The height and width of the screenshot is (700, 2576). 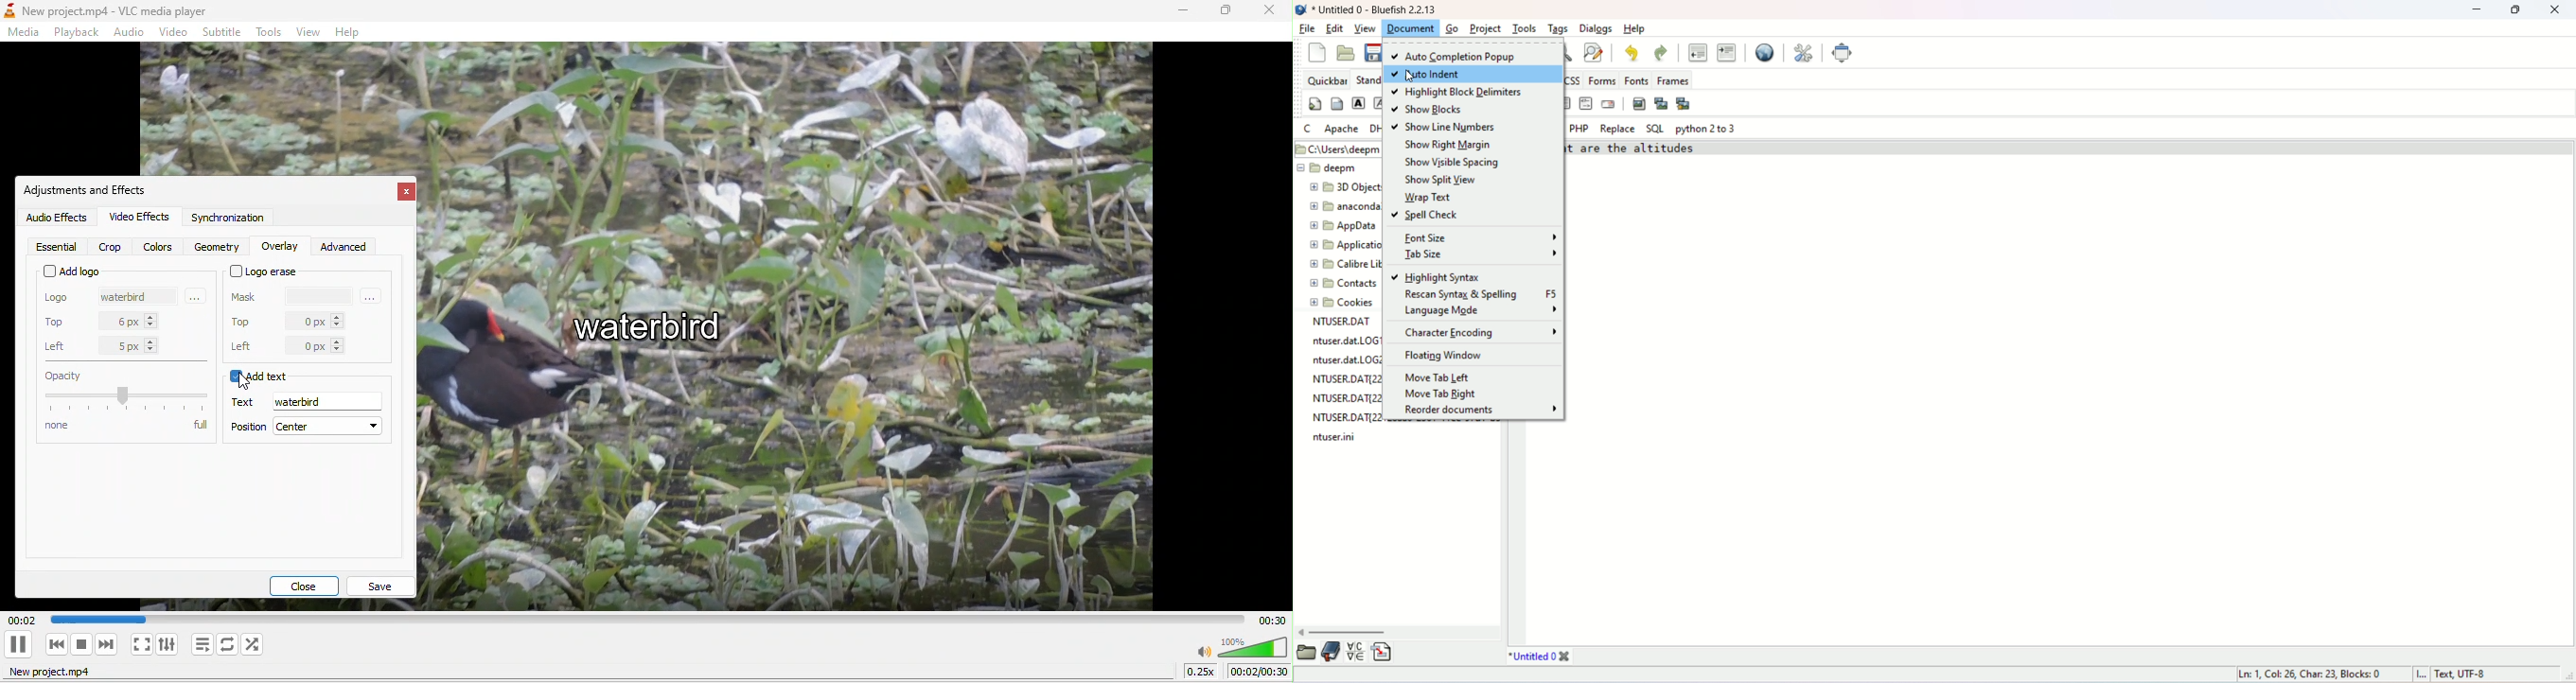 I want to click on text, so click(x=1344, y=380).